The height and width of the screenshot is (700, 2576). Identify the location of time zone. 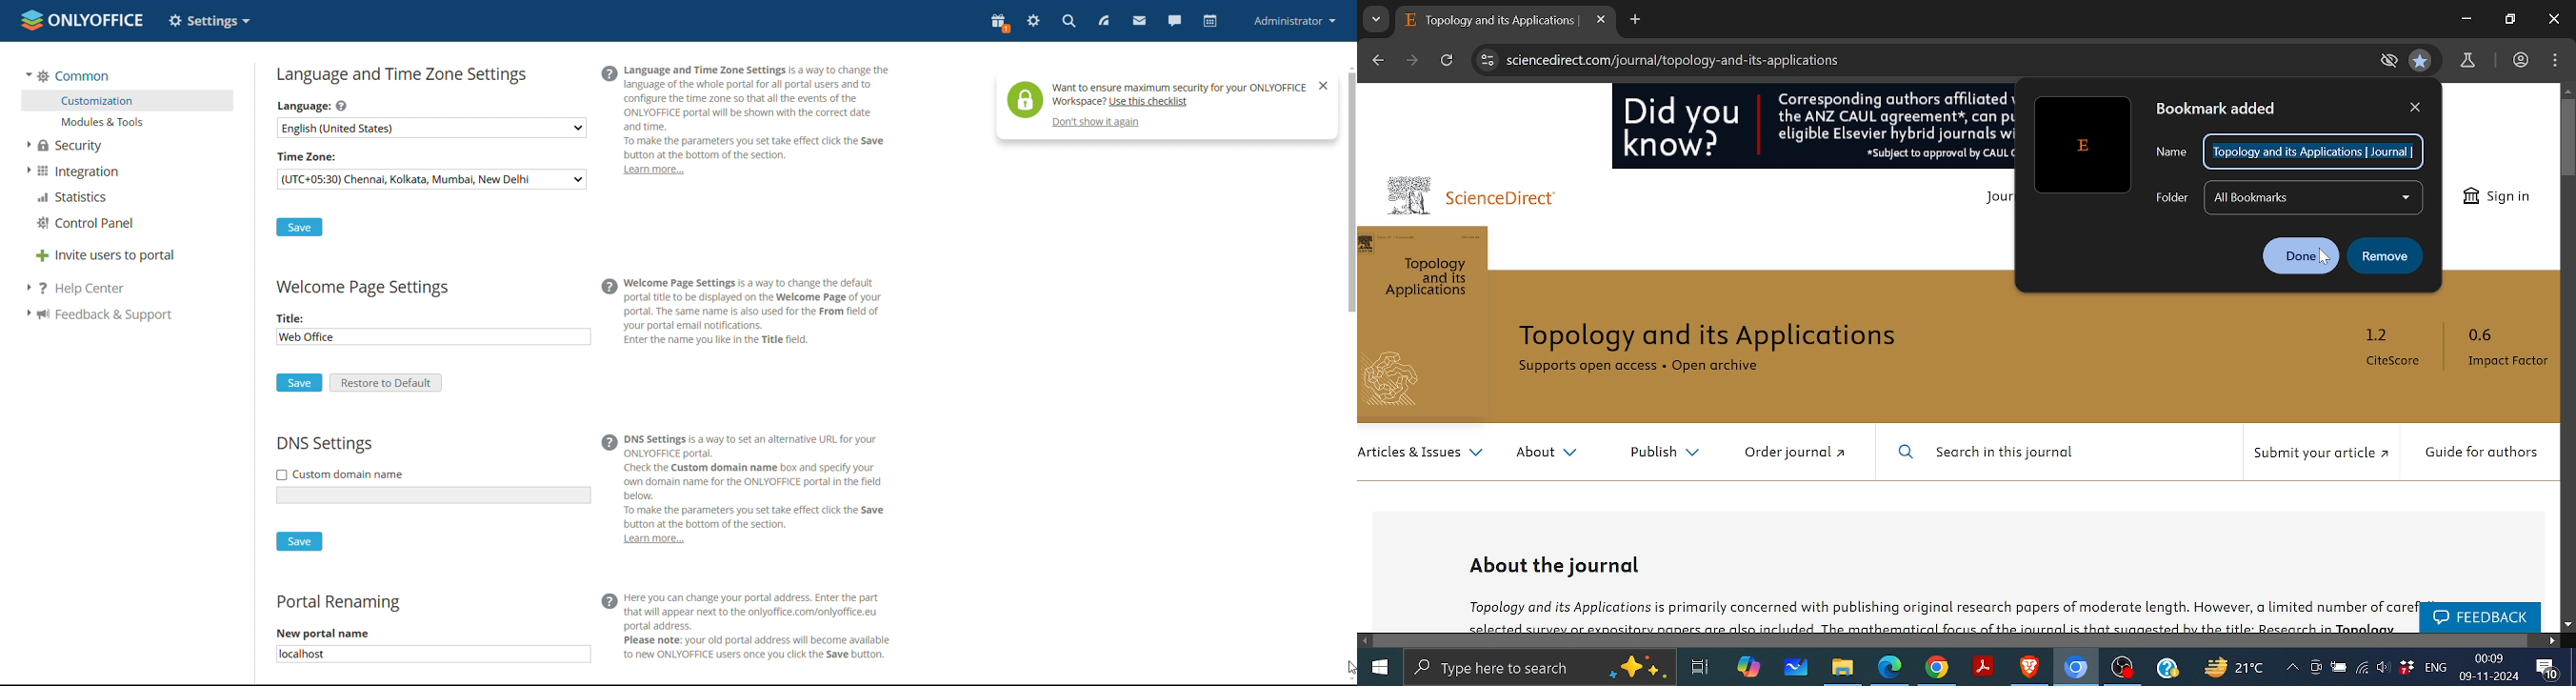
(309, 155).